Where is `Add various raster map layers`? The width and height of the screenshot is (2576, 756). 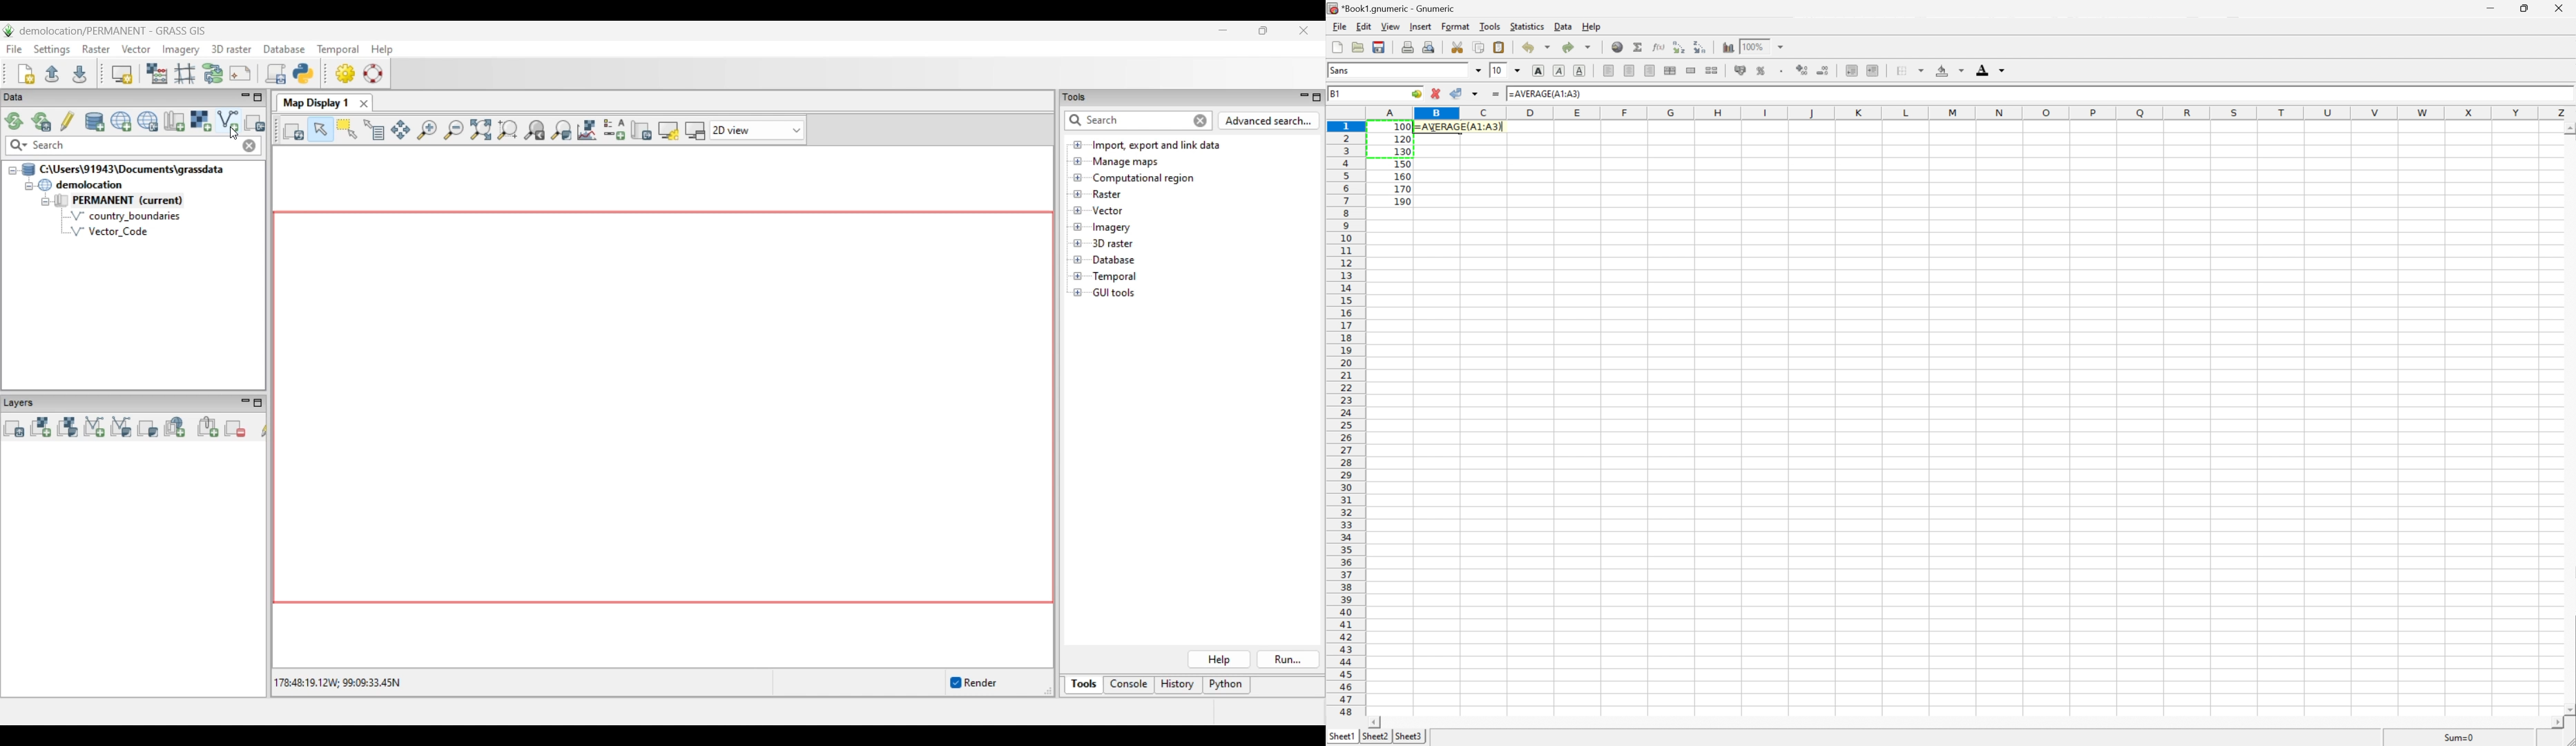 Add various raster map layers is located at coordinates (66, 427).